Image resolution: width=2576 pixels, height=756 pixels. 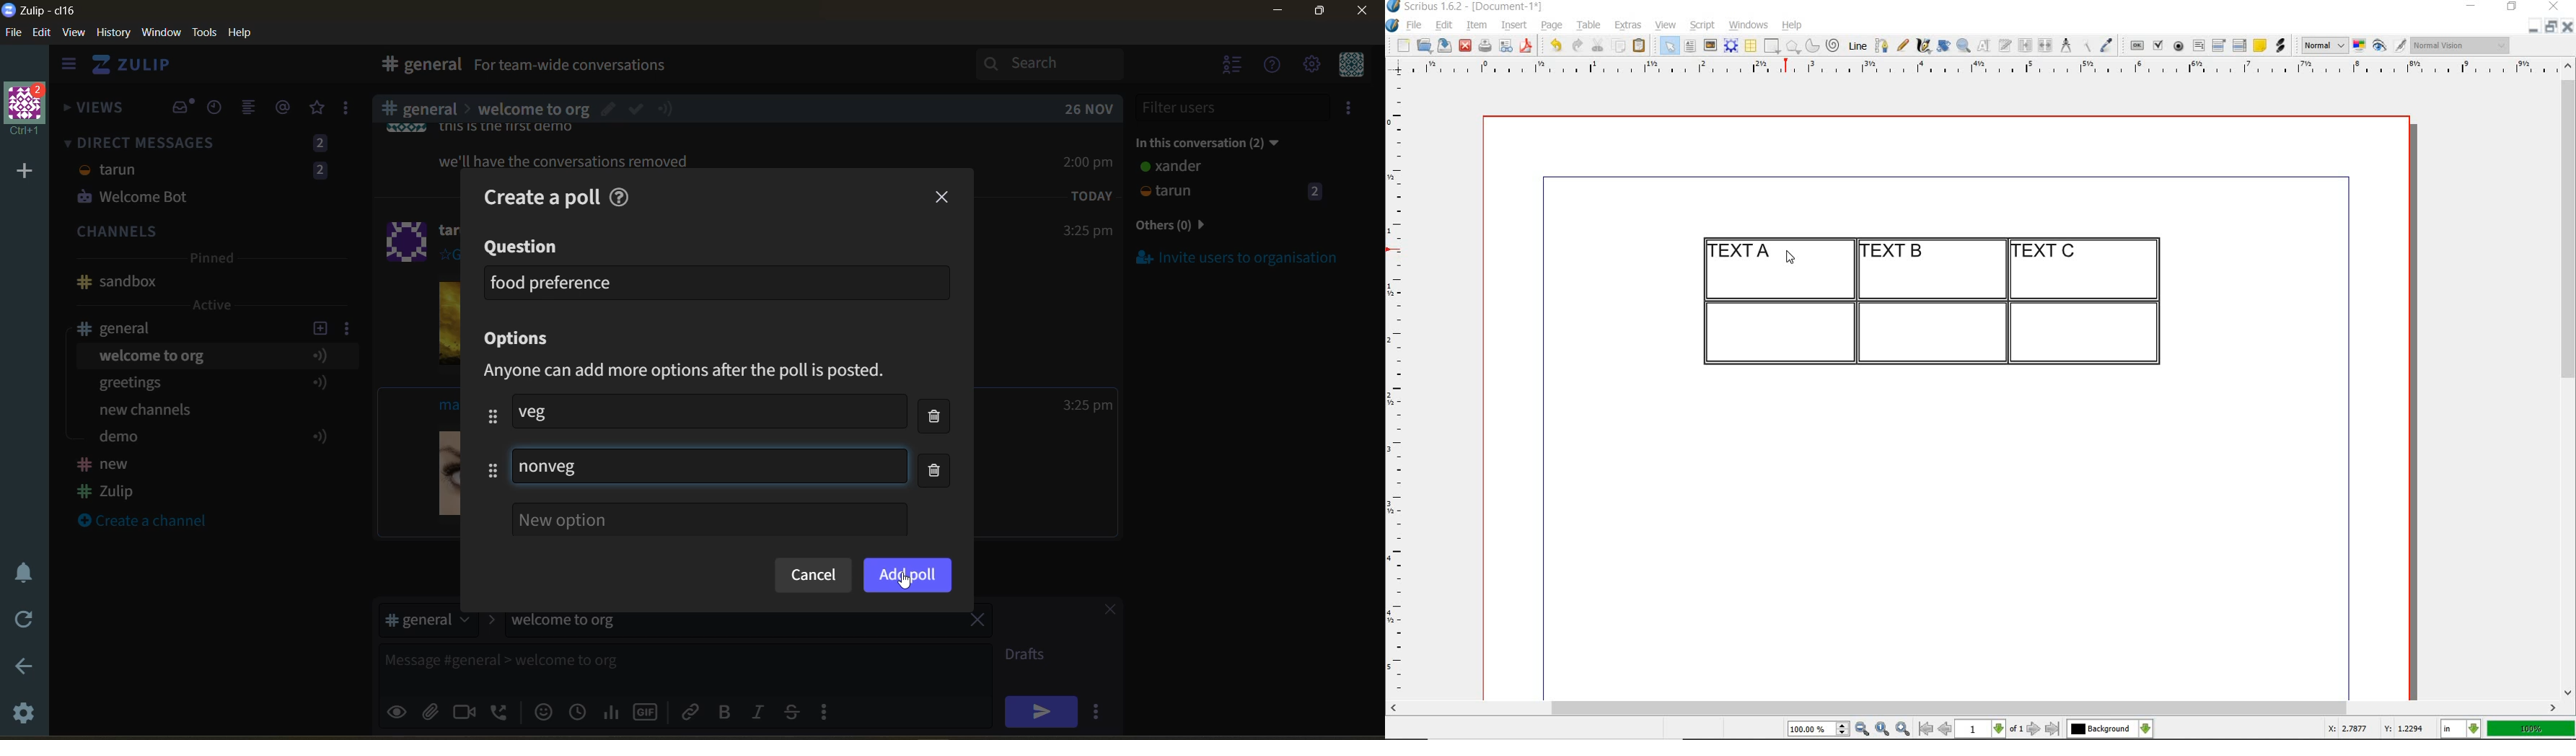 I want to click on settings, so click(x=25, y=715).